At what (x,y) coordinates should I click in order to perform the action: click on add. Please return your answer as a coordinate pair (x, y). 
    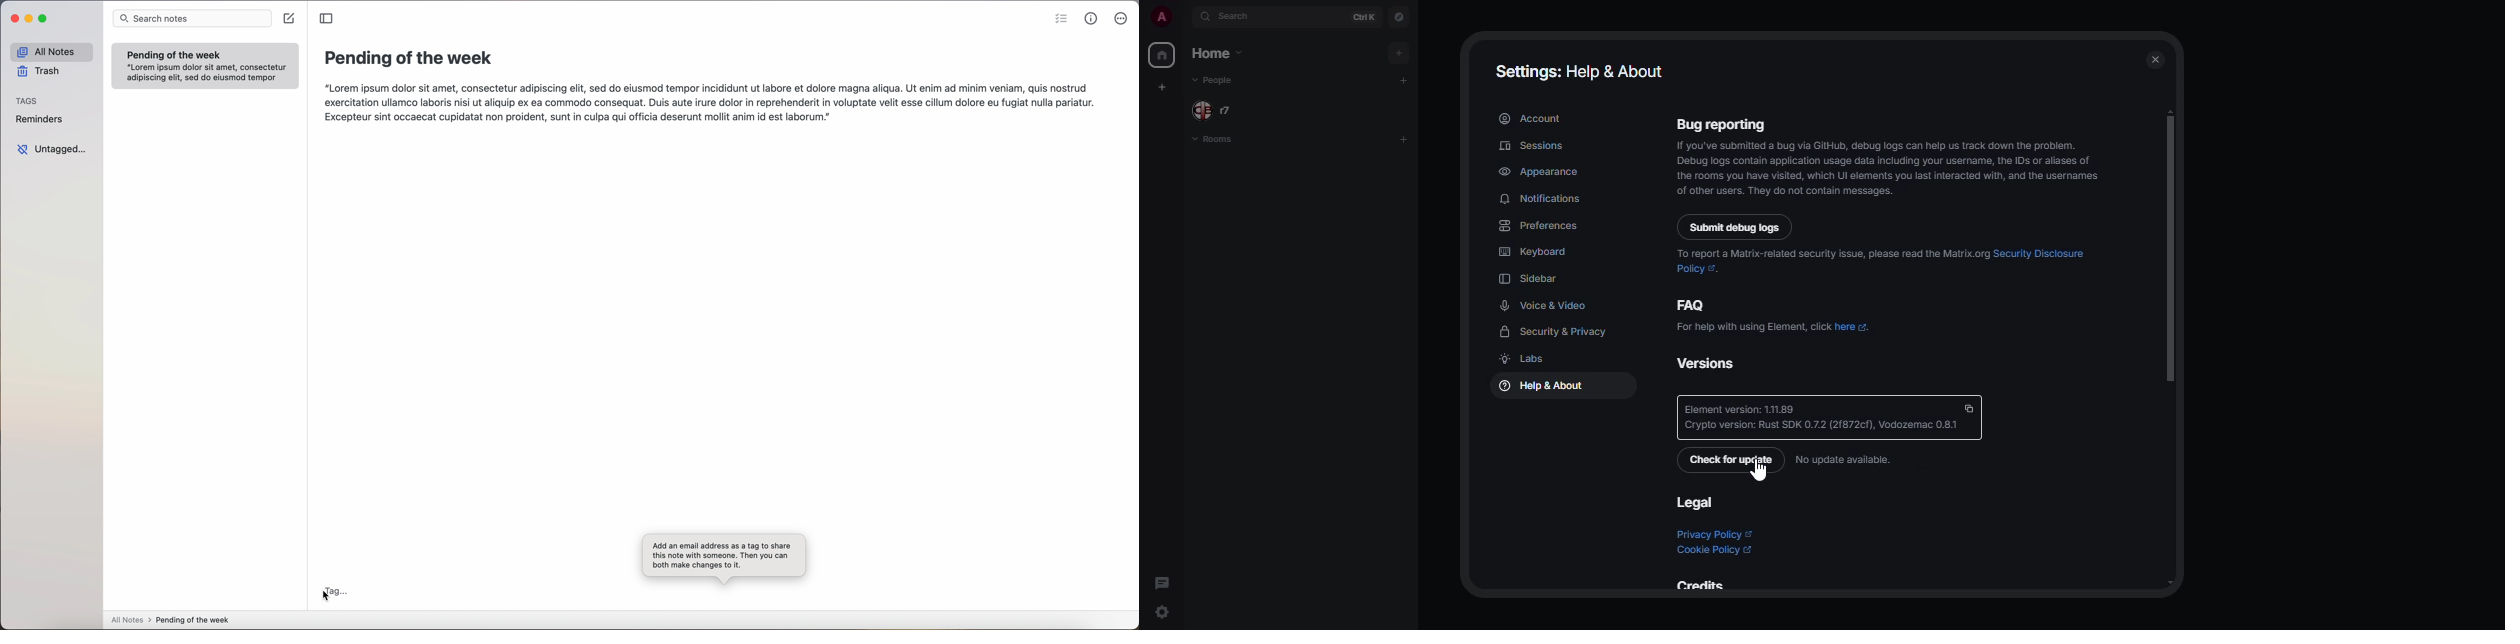
    Looking at the image, I should click on (1398, 52).